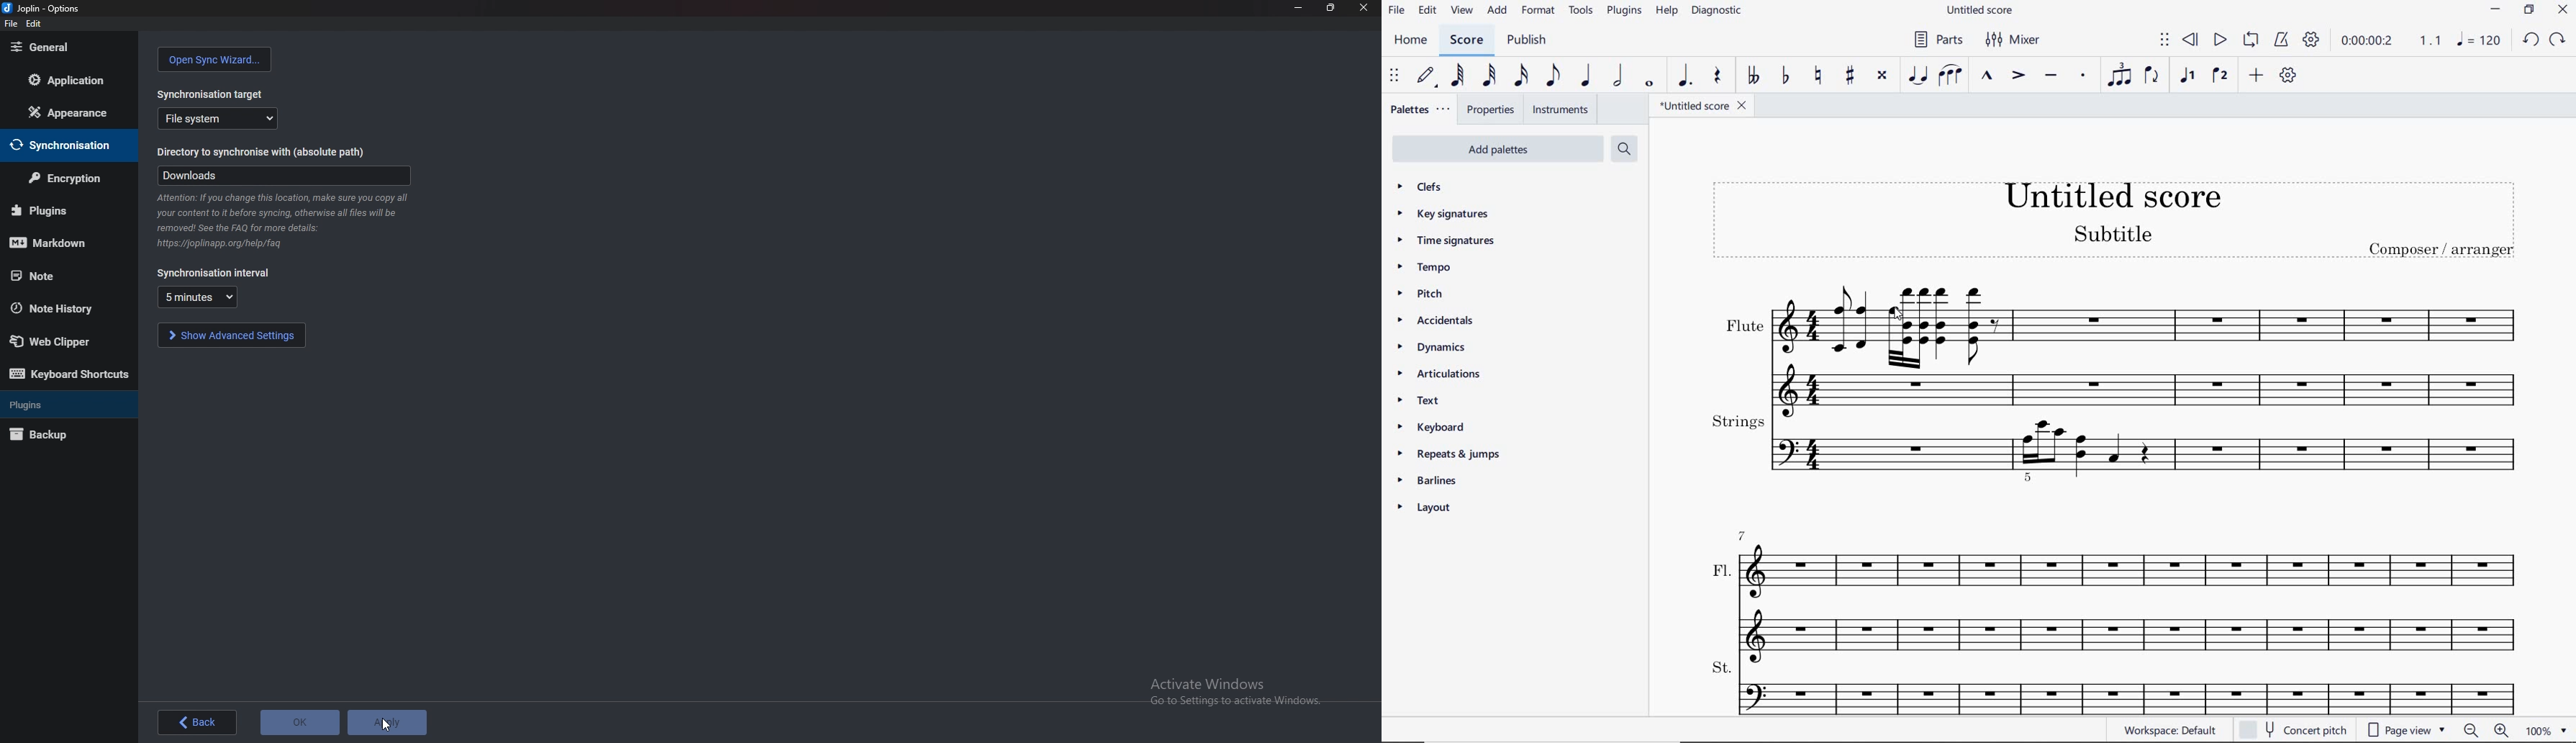  Describe the element at coordinates (2053, 76) in the screenshot. I see `TENUTO` at that location.